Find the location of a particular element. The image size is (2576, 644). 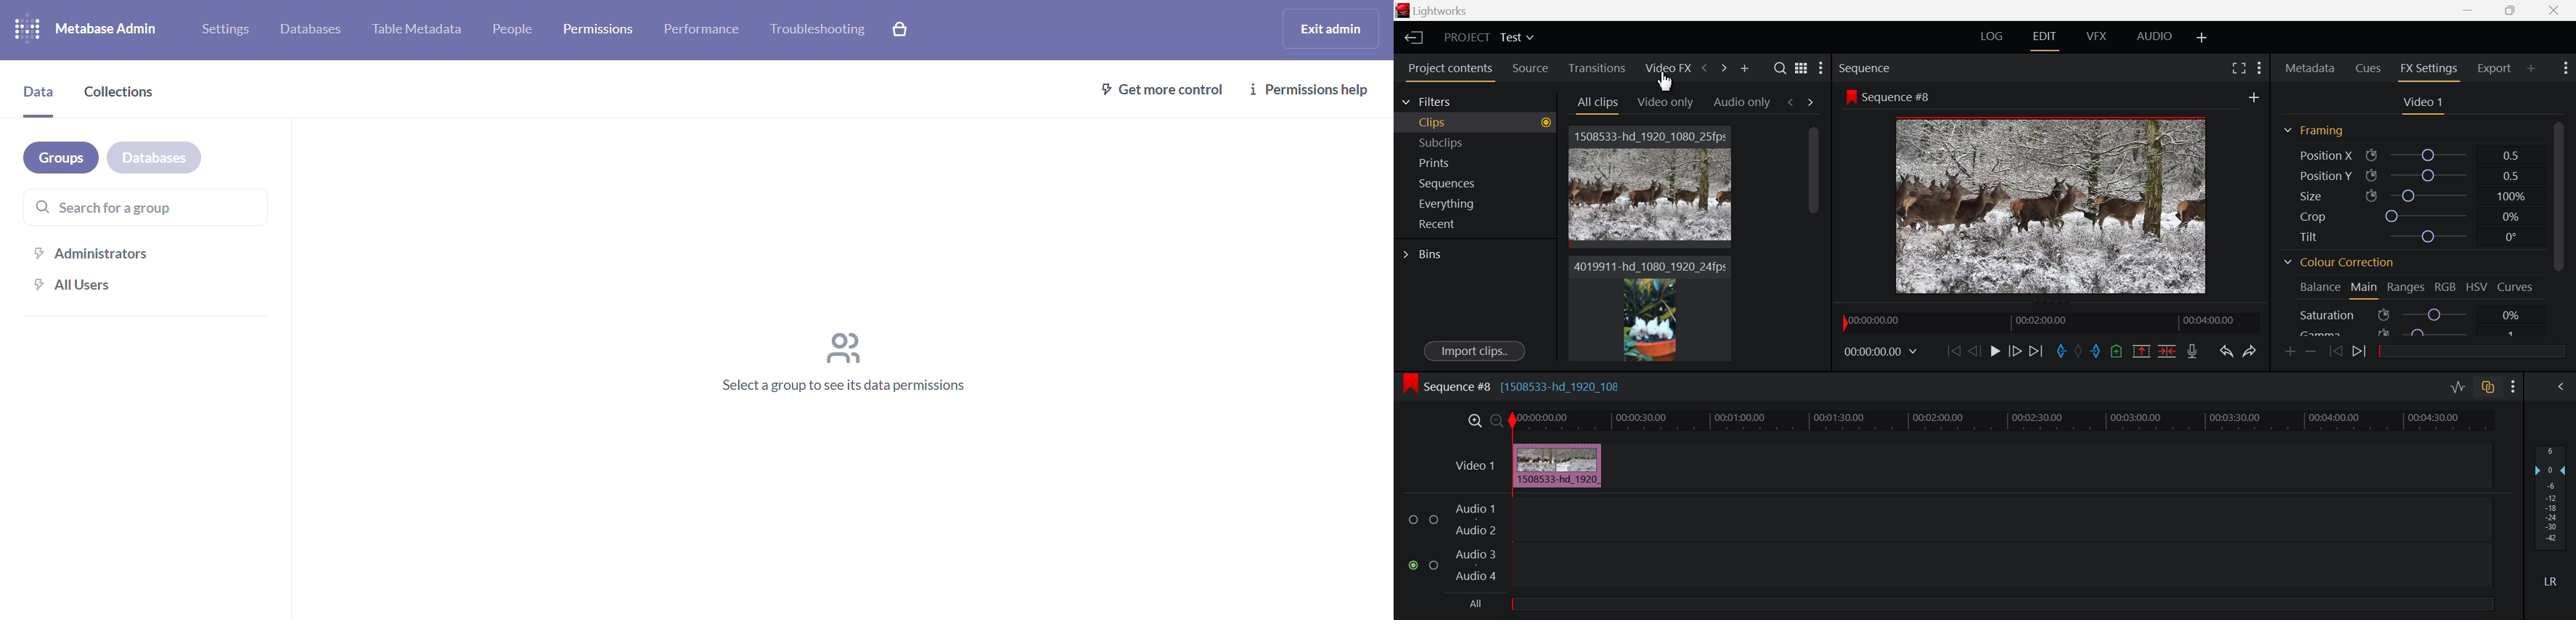

To End is located at coordinates (2038, 352).